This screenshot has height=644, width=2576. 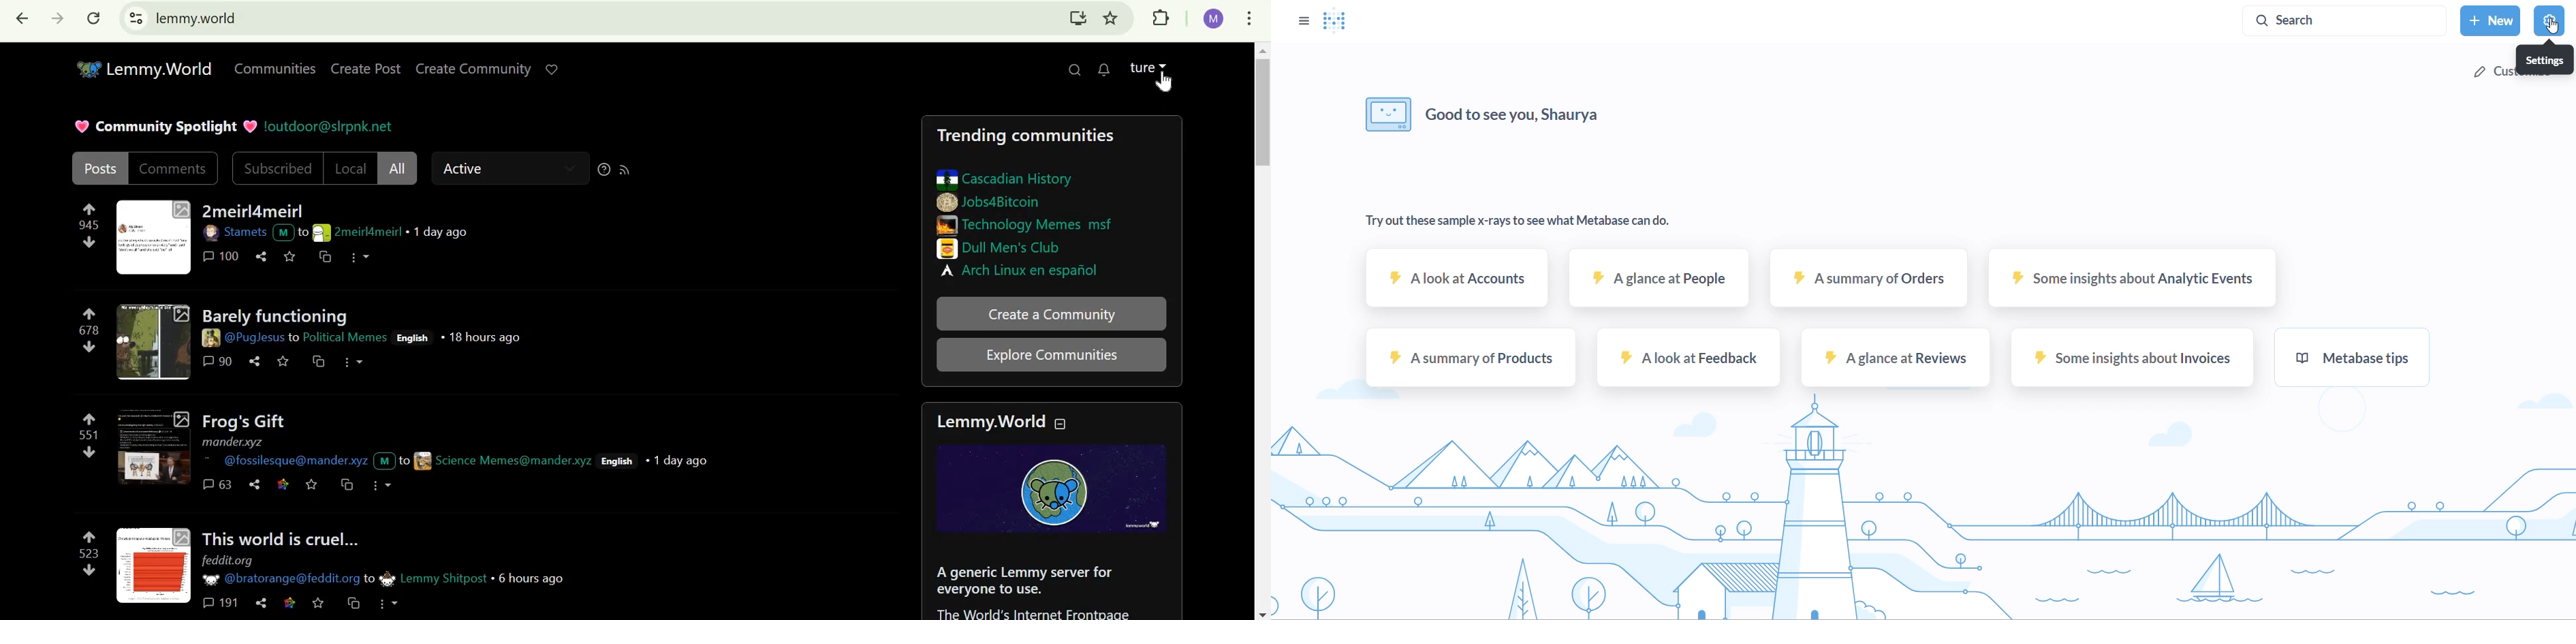 I want to click on share, so click(x=262, y=602).